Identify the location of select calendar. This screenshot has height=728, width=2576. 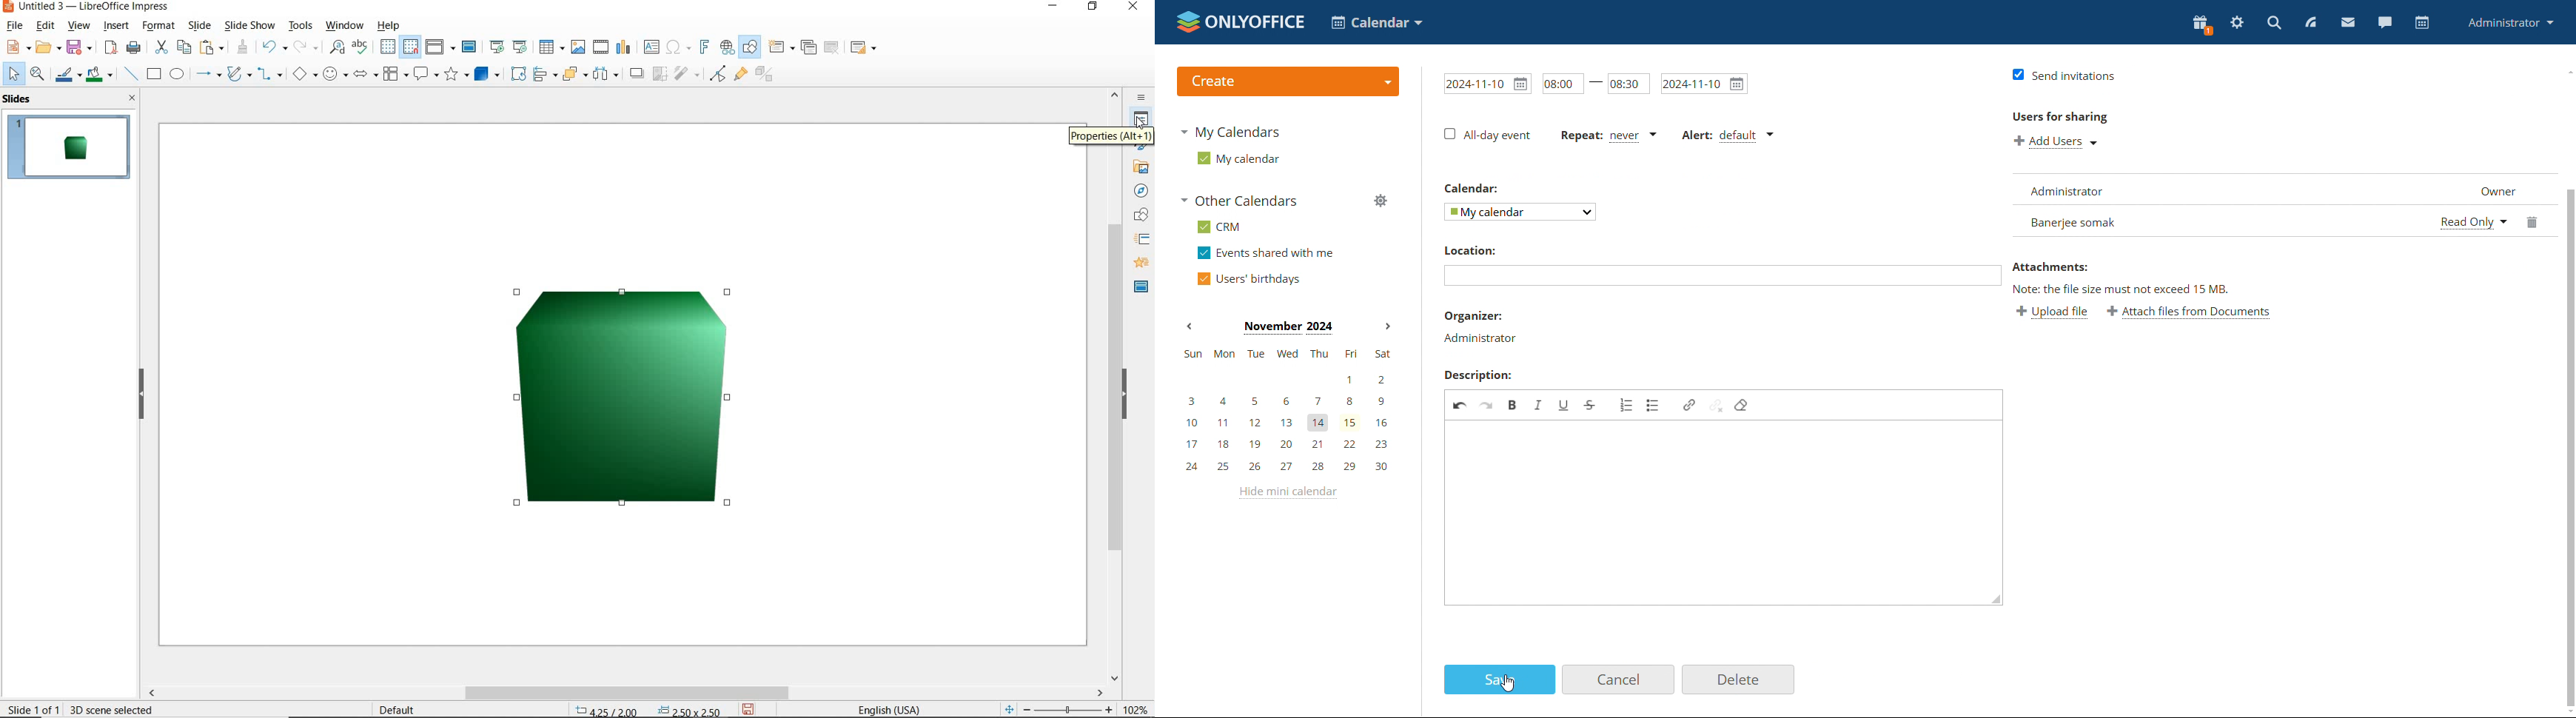
(1521, 212).